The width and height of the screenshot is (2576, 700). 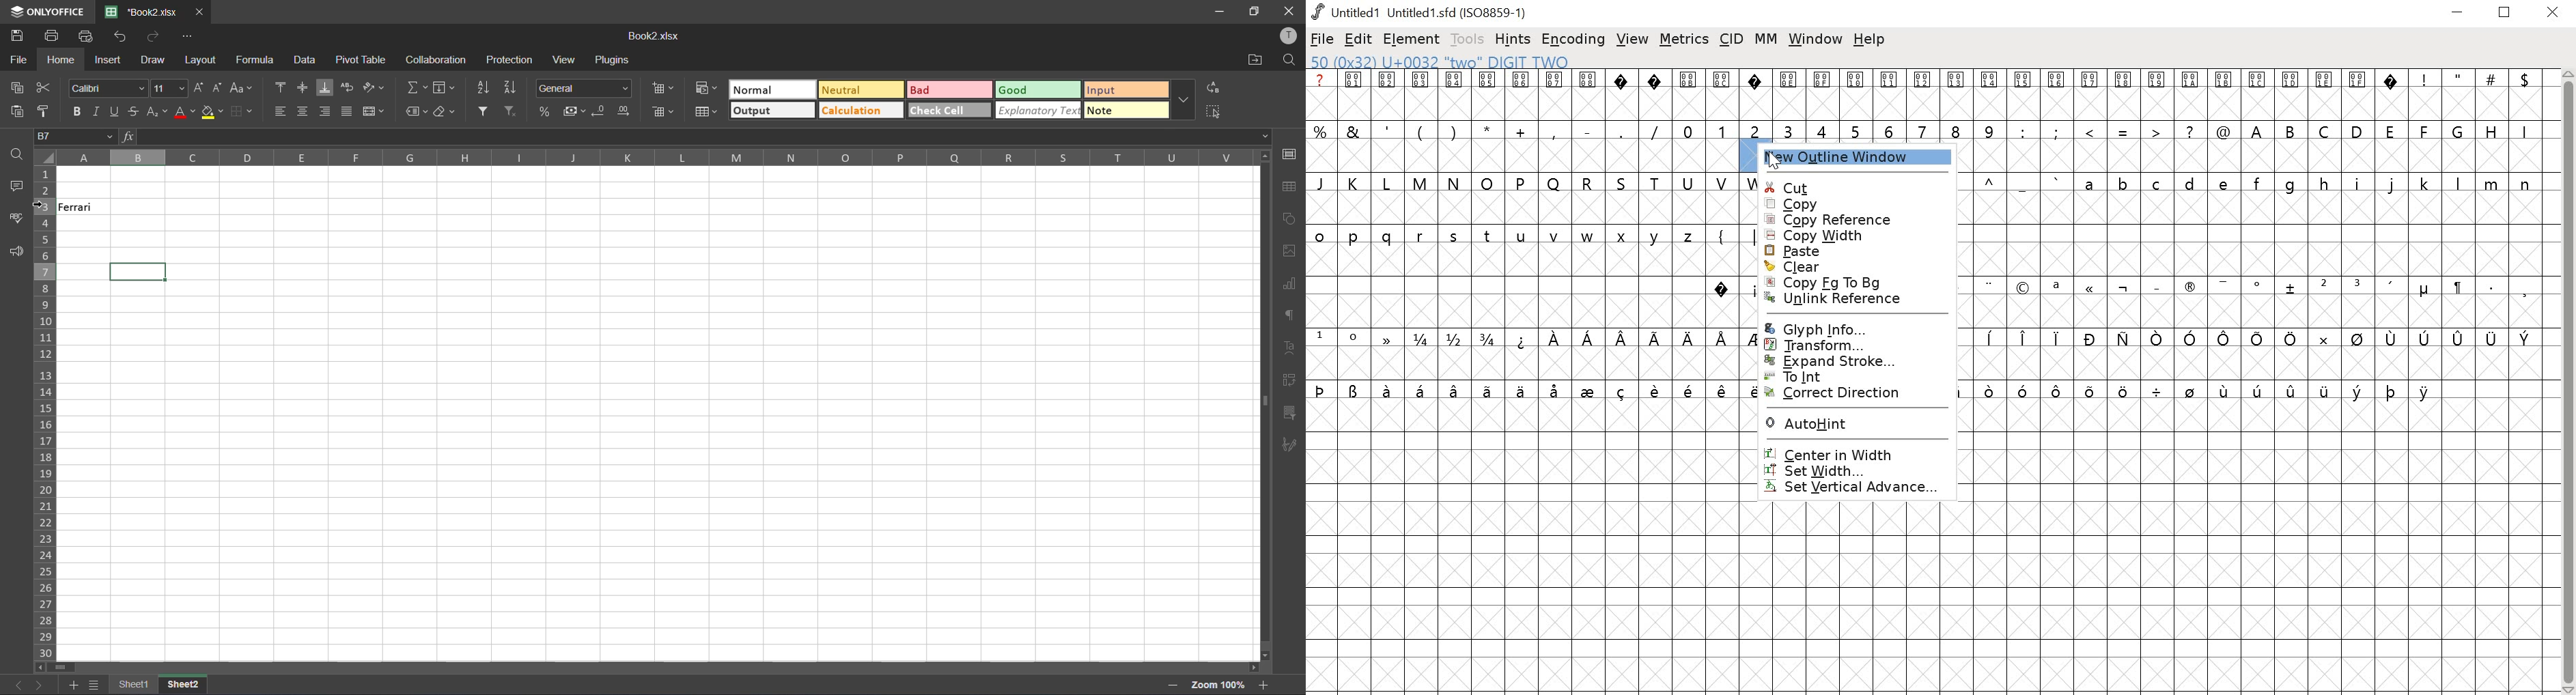 What do you see at coordinates (485, 88) in the screenshot?
I see `sort ascending ` at bounding box center [485, 88].